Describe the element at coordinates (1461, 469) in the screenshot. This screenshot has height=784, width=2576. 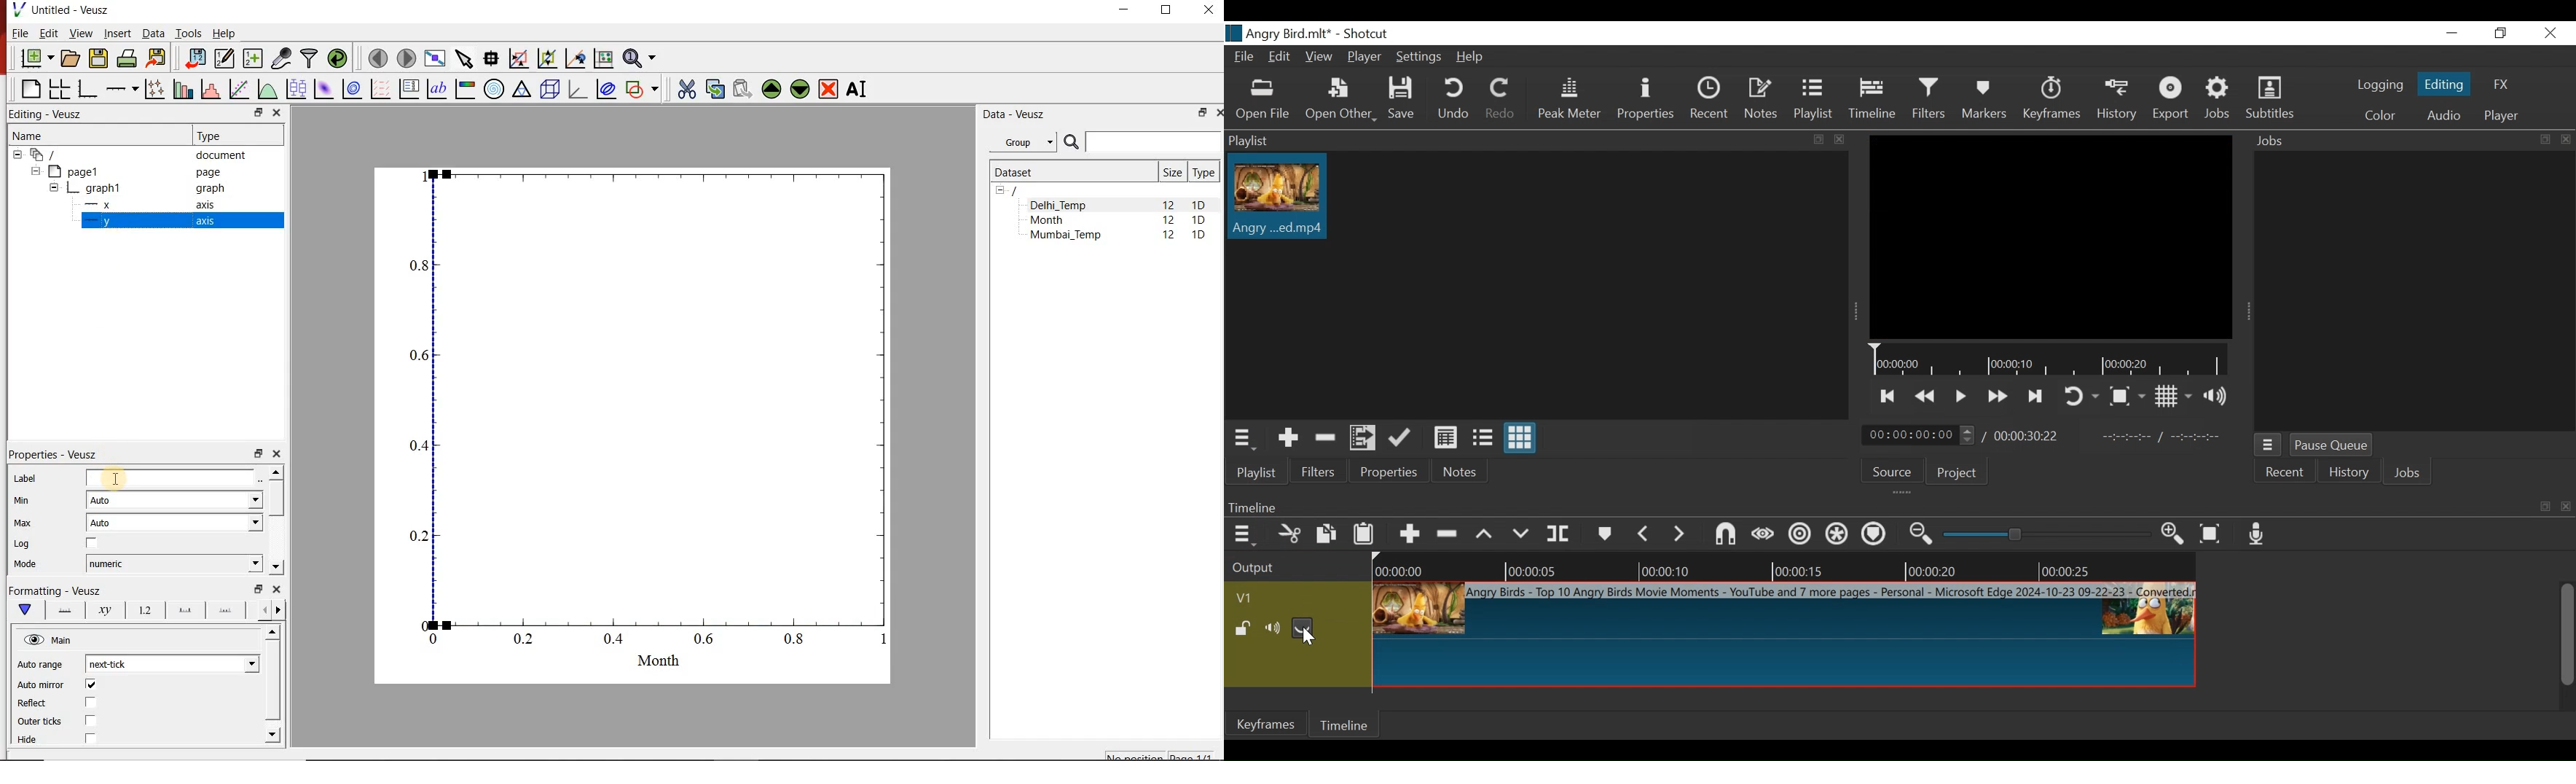
I see `Notes` at that location.